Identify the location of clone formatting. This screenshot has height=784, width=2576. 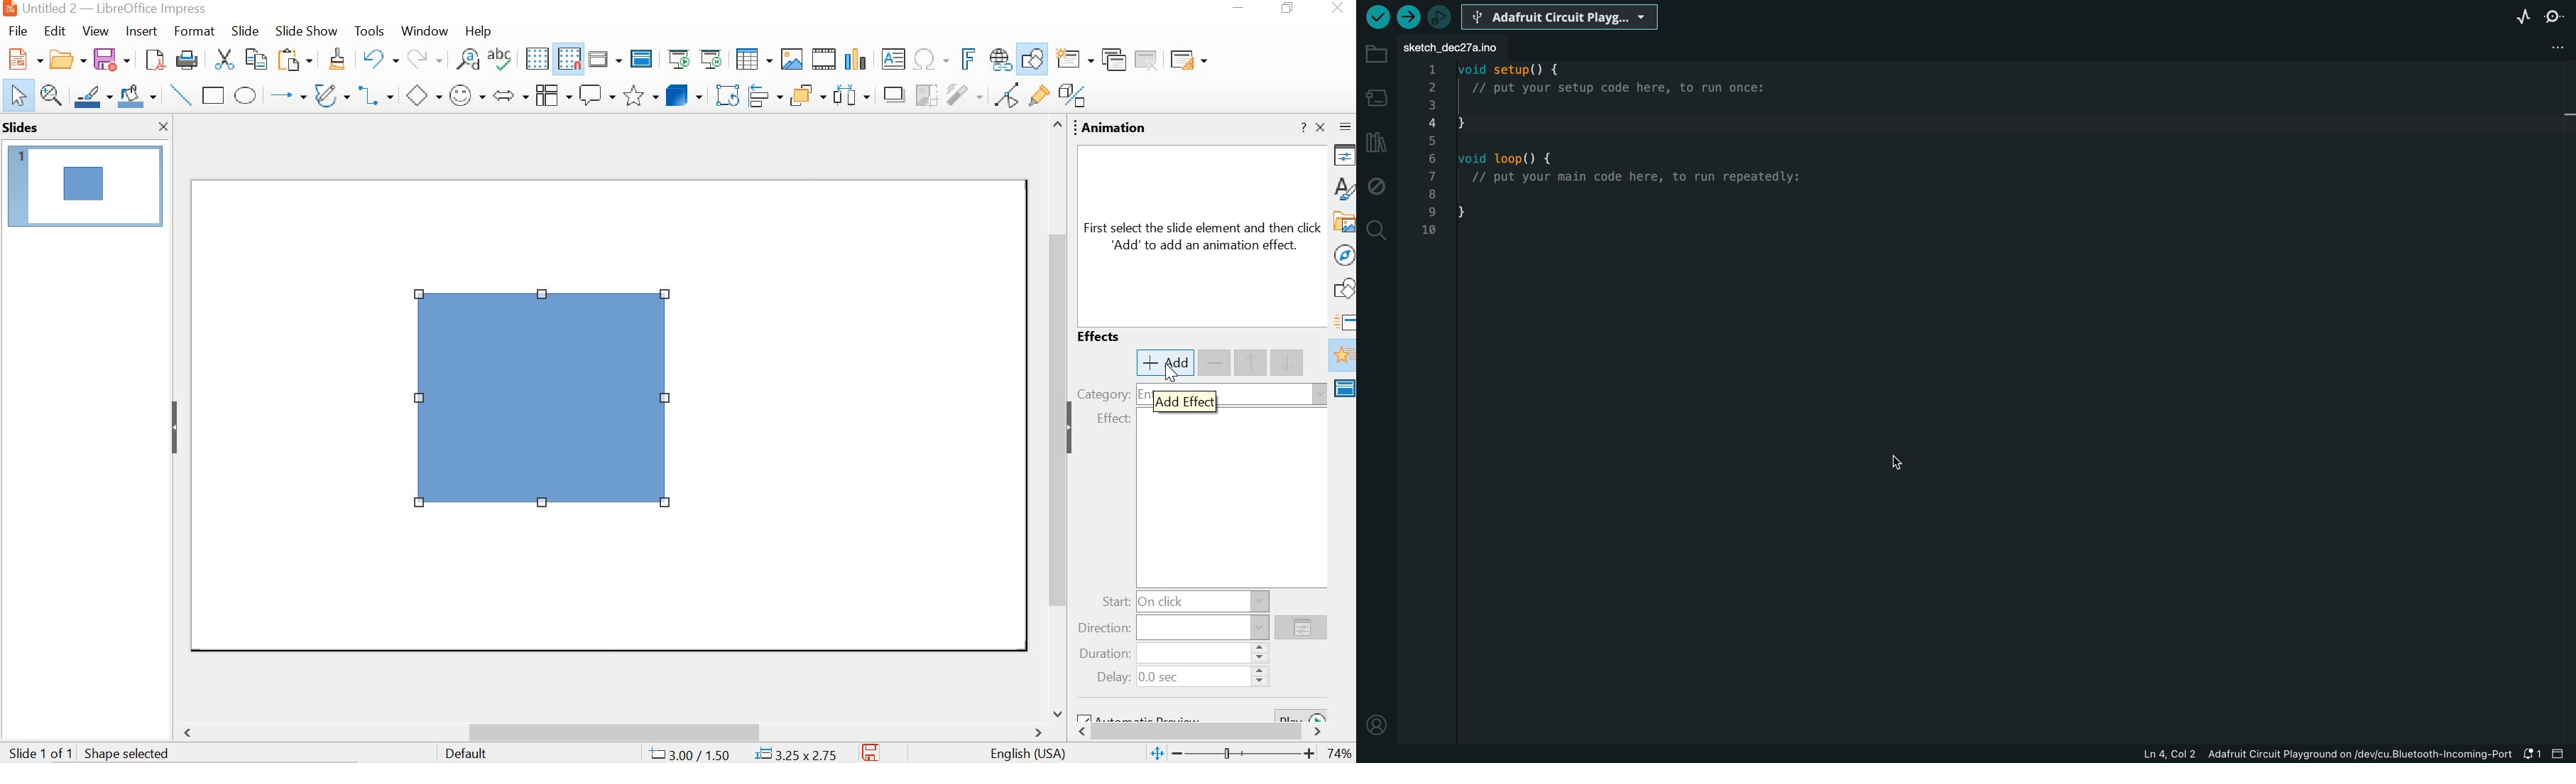
(336, 60).